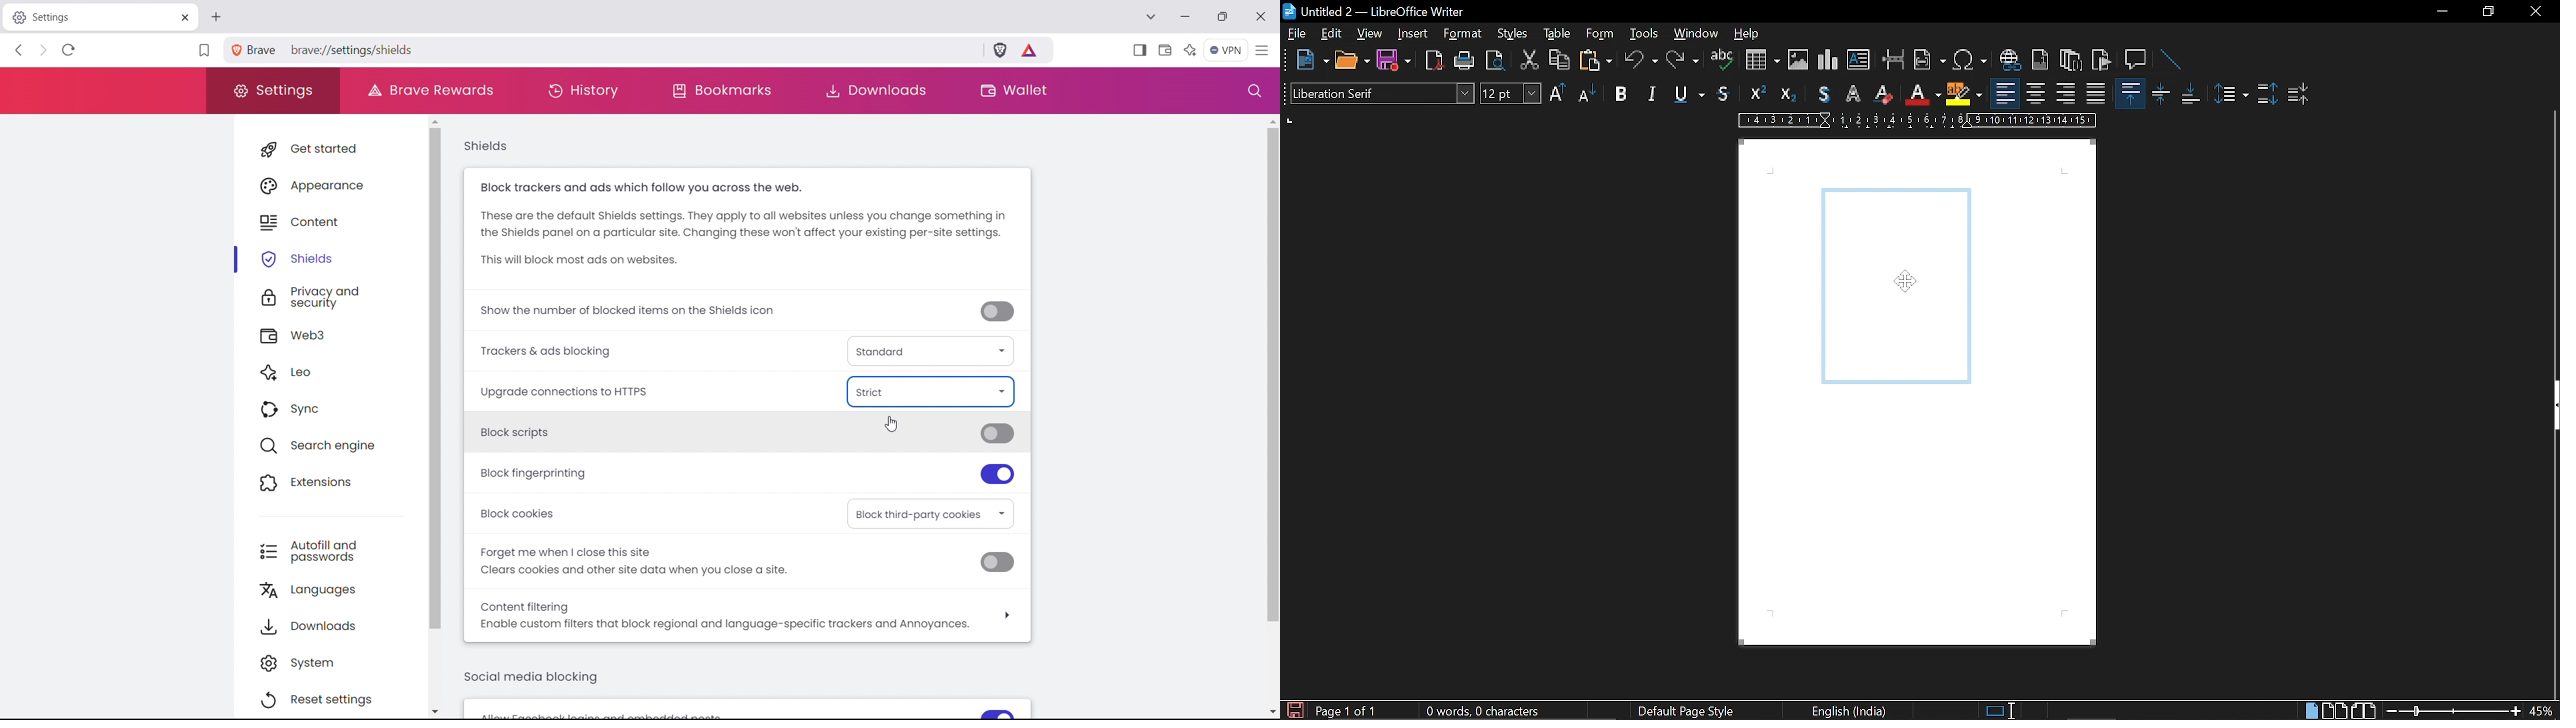 The width and height of the screenshot is (2576, 728). Describe the element at coordinates (338, 371) in the screenshot. I see `leo` at that location.